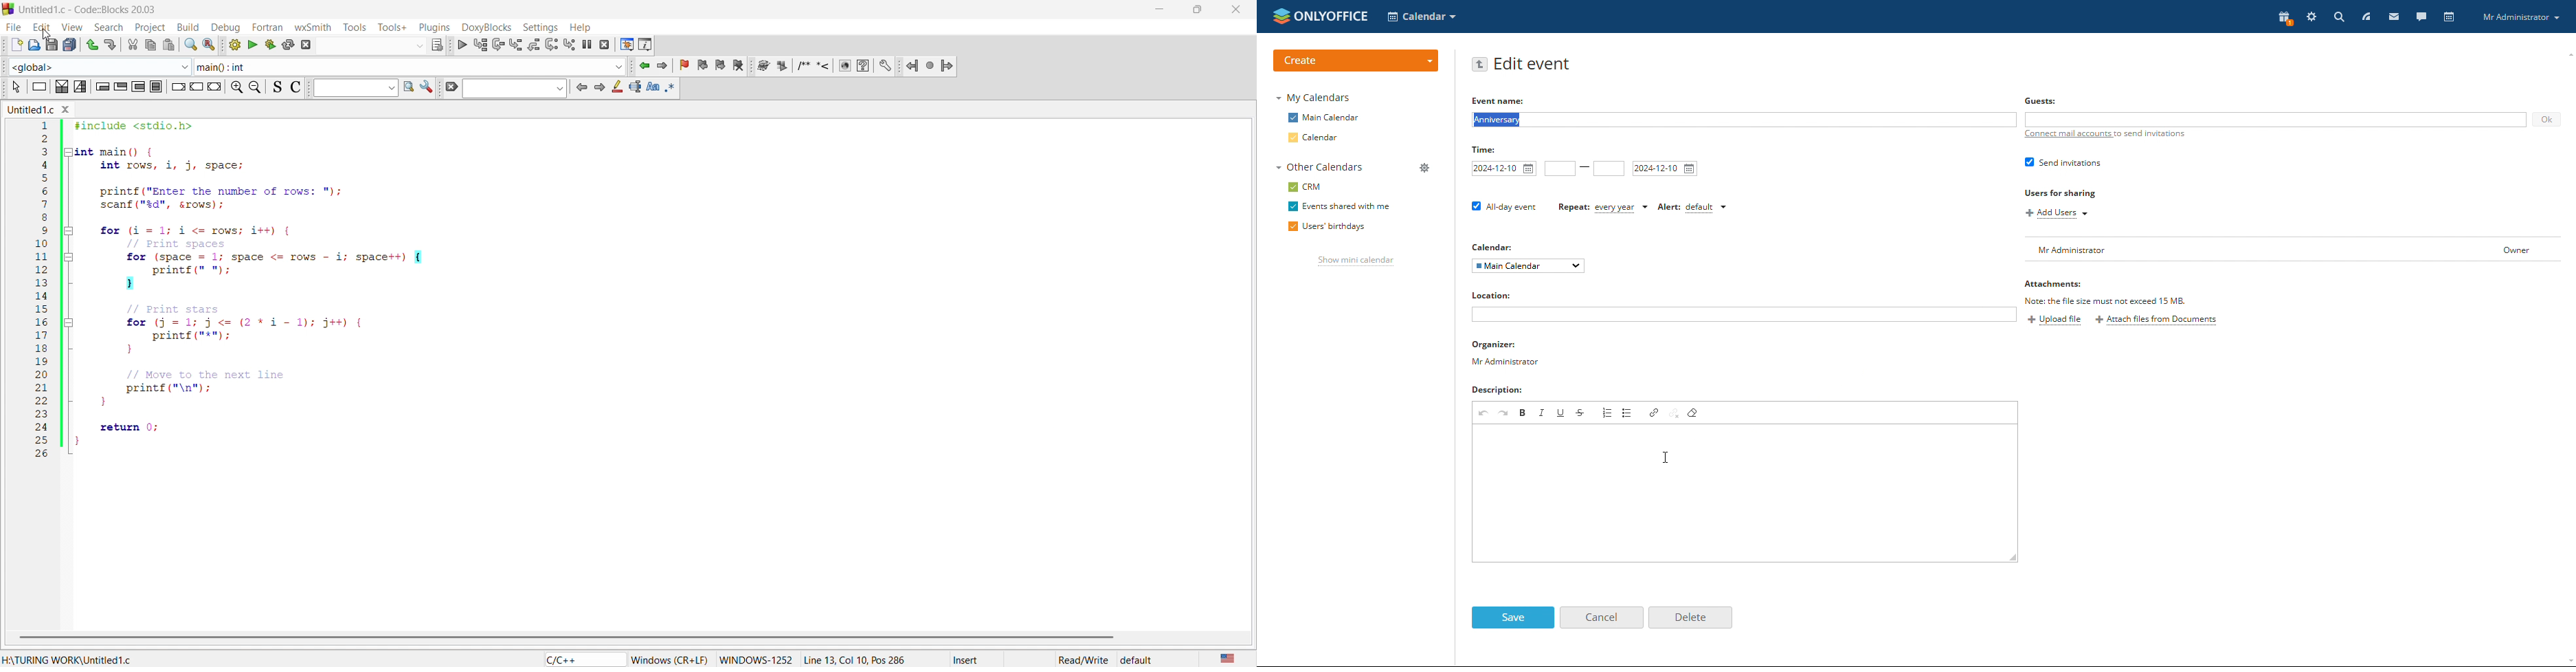 The image size is (2576, 672). What do you see at coordinates (147, 46) in the screenshot?
I see `copy` at bounding box center [147, 46].